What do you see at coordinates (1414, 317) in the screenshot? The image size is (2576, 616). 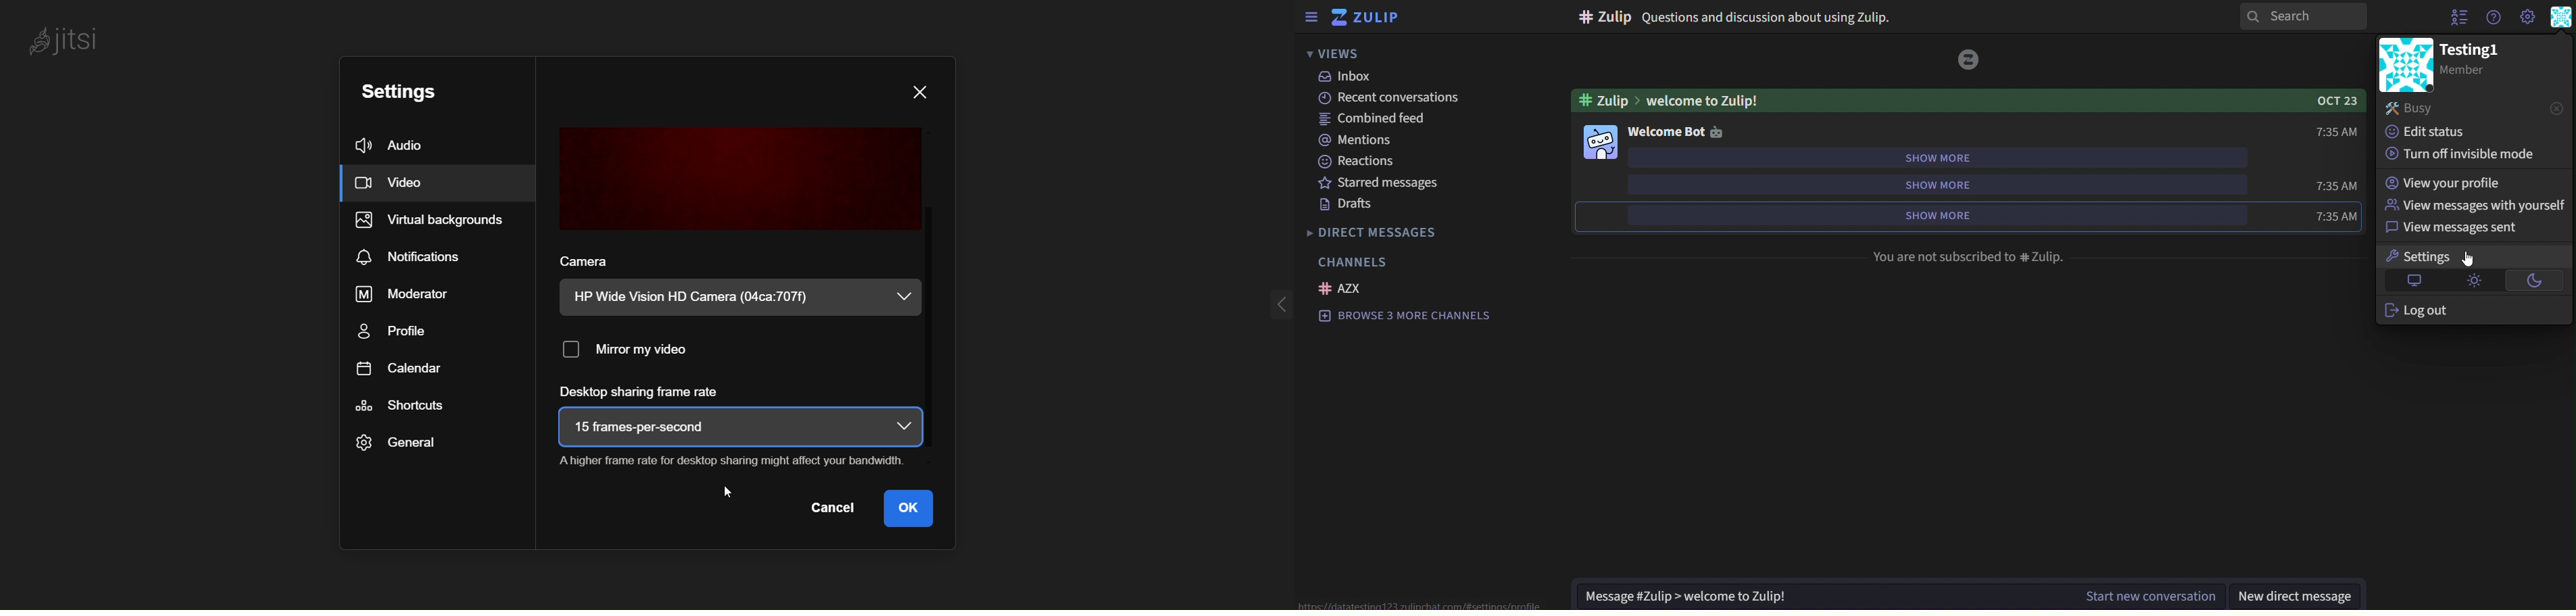 I see `browse 3 more channels` at bounding box center [1414, 317].